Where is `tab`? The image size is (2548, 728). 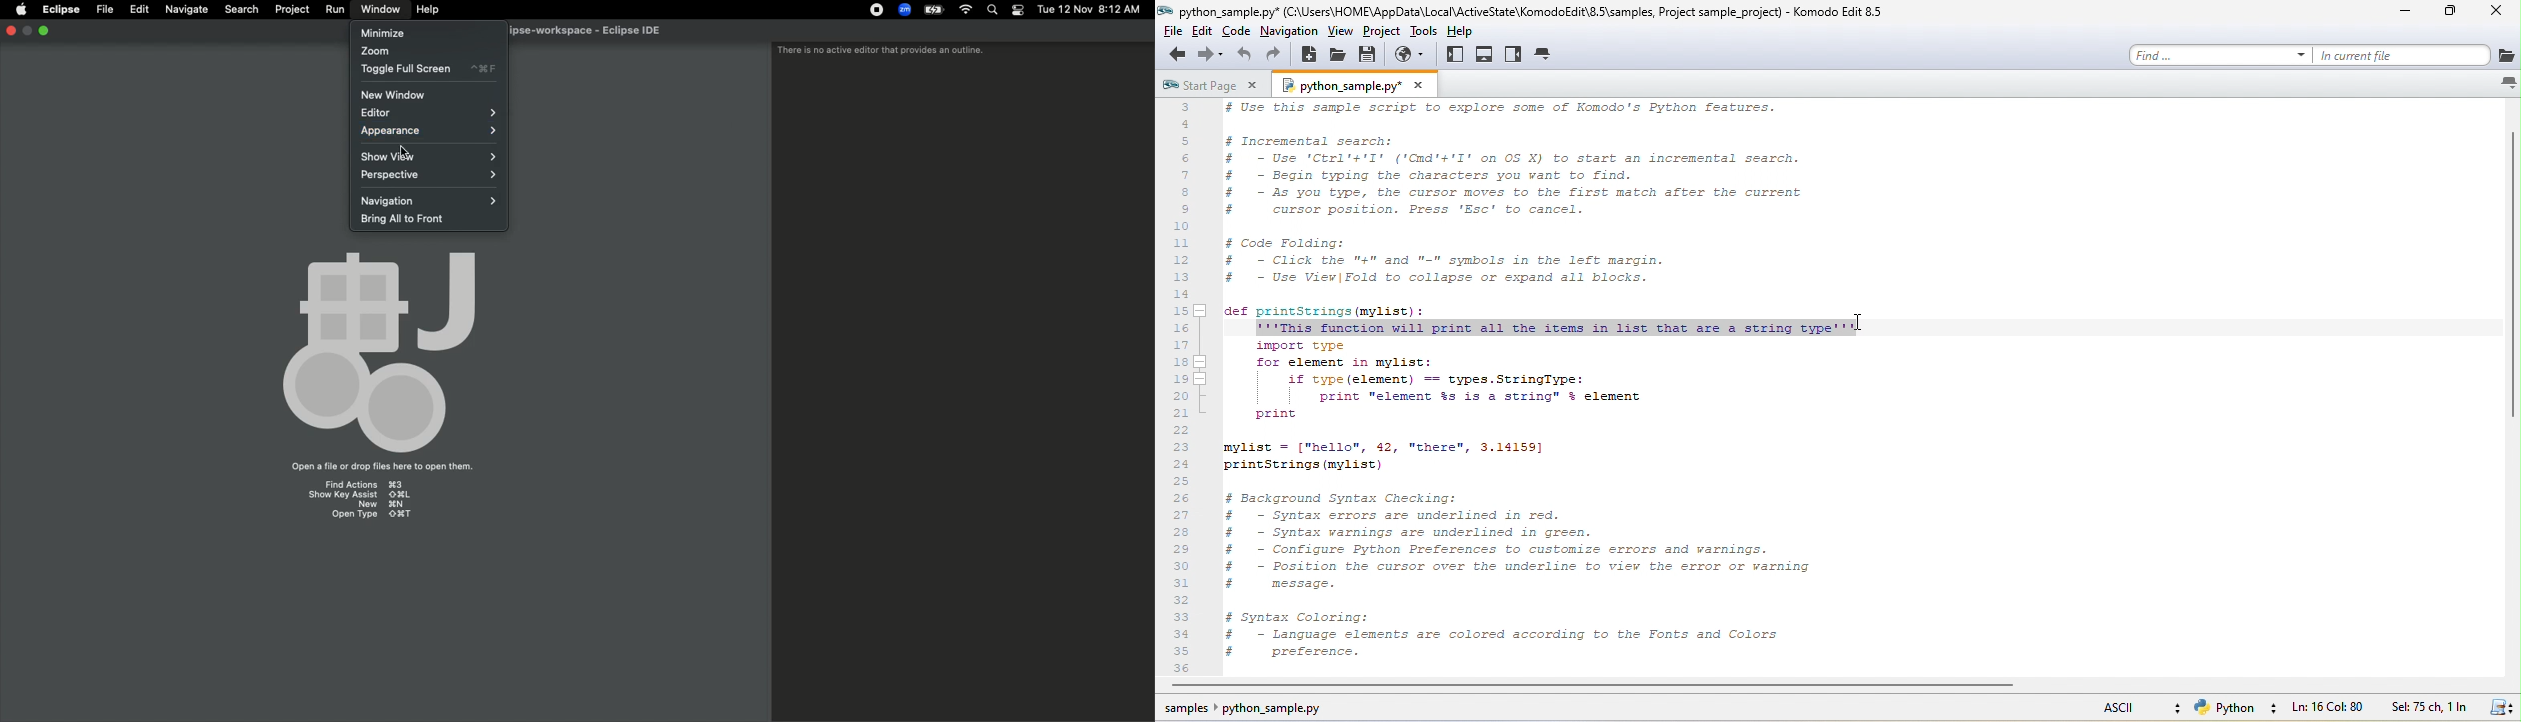 tab is located at coordinates (1546, 55).